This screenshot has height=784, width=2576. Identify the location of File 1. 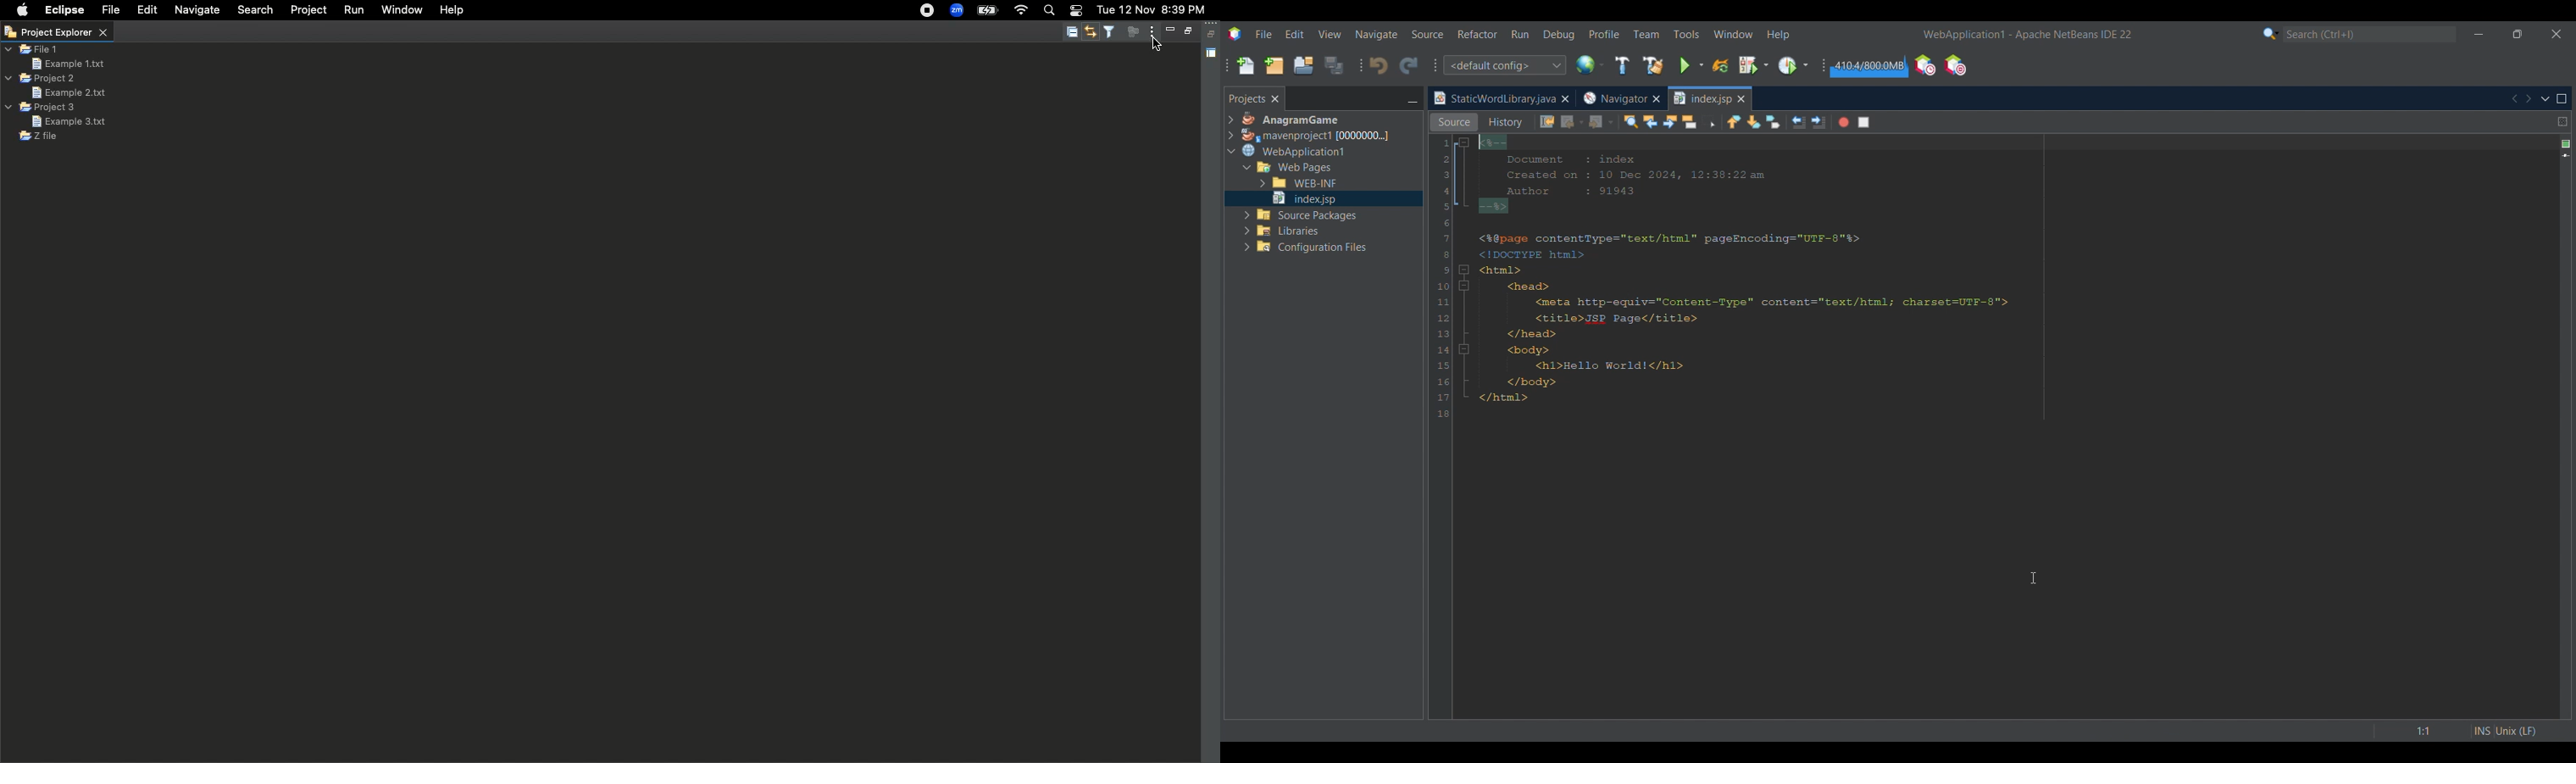
(33, 50).